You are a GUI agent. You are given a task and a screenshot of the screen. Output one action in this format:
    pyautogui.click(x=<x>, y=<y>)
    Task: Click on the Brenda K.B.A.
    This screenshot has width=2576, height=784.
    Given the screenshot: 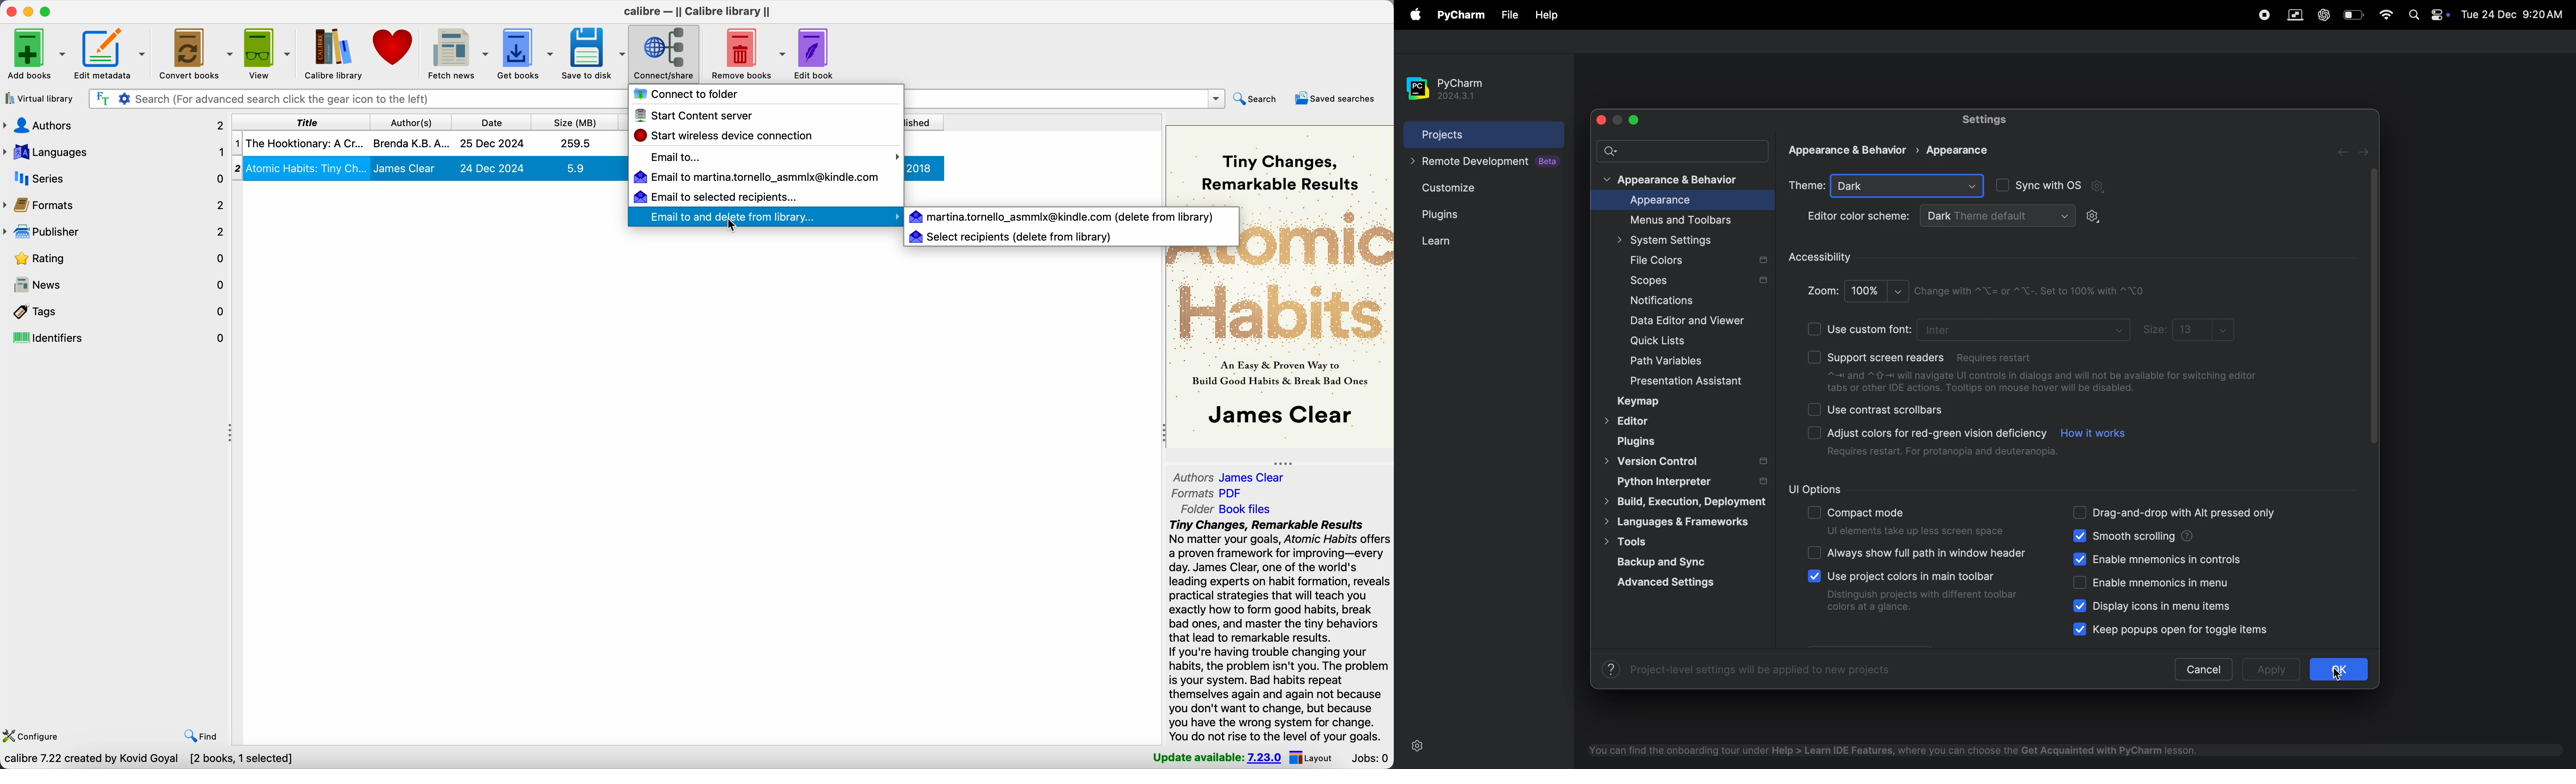 What is the action you would take?
    pyautogui.click(x=411, y=142)
    